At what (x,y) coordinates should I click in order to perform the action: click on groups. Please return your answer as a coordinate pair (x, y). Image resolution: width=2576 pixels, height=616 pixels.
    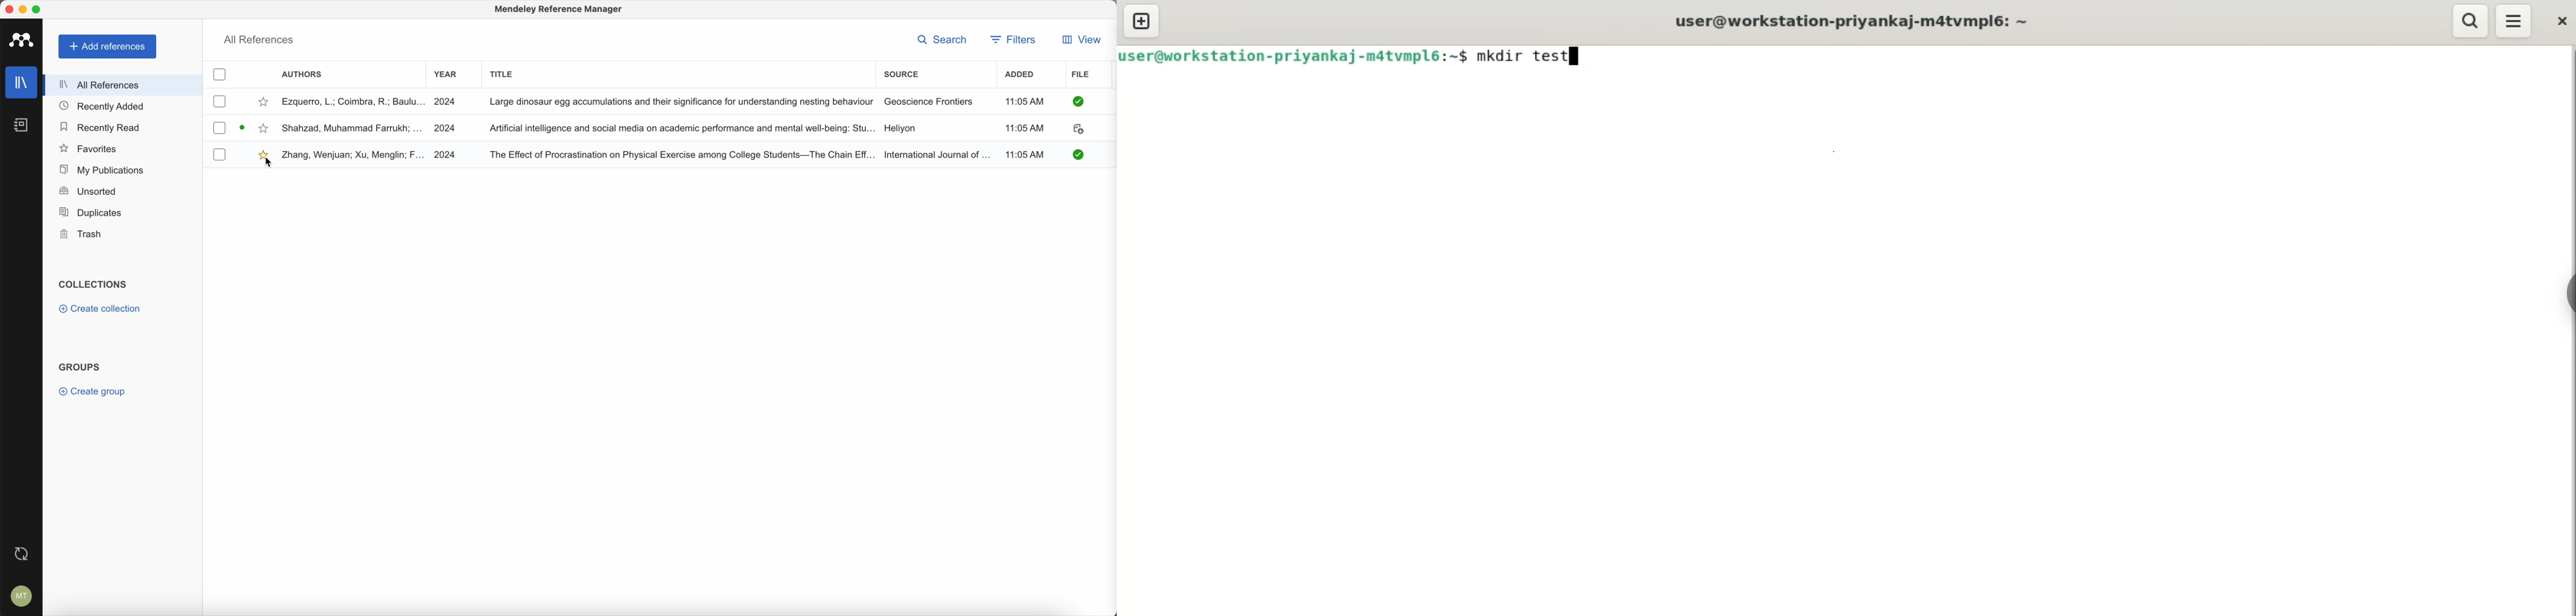
    Looking at the image, I should click on (80, 366).